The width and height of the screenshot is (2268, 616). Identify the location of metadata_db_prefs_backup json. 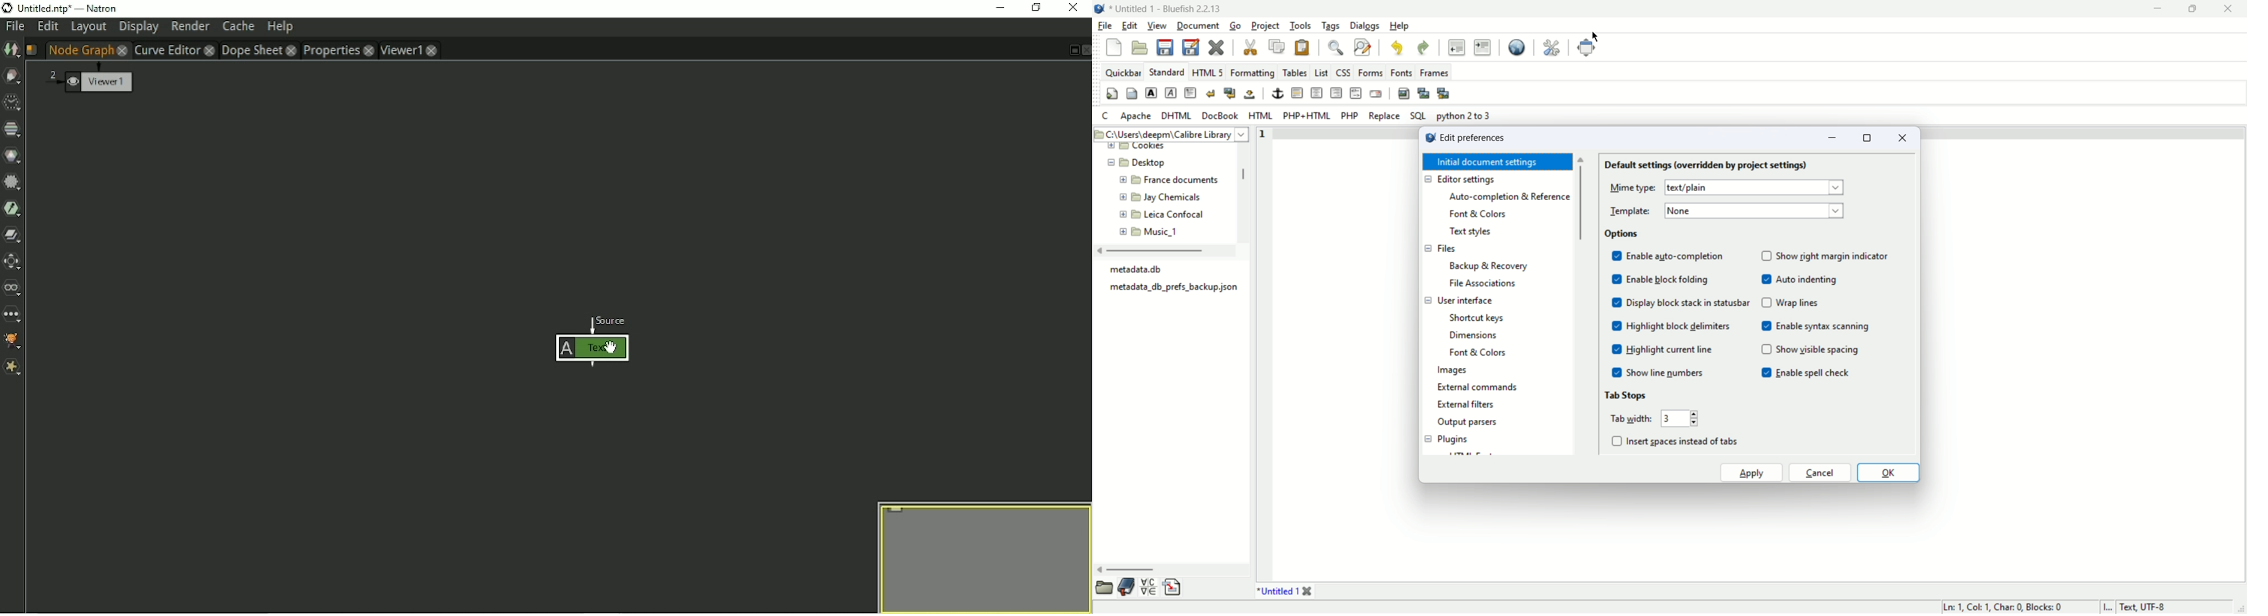
(1178, 288).